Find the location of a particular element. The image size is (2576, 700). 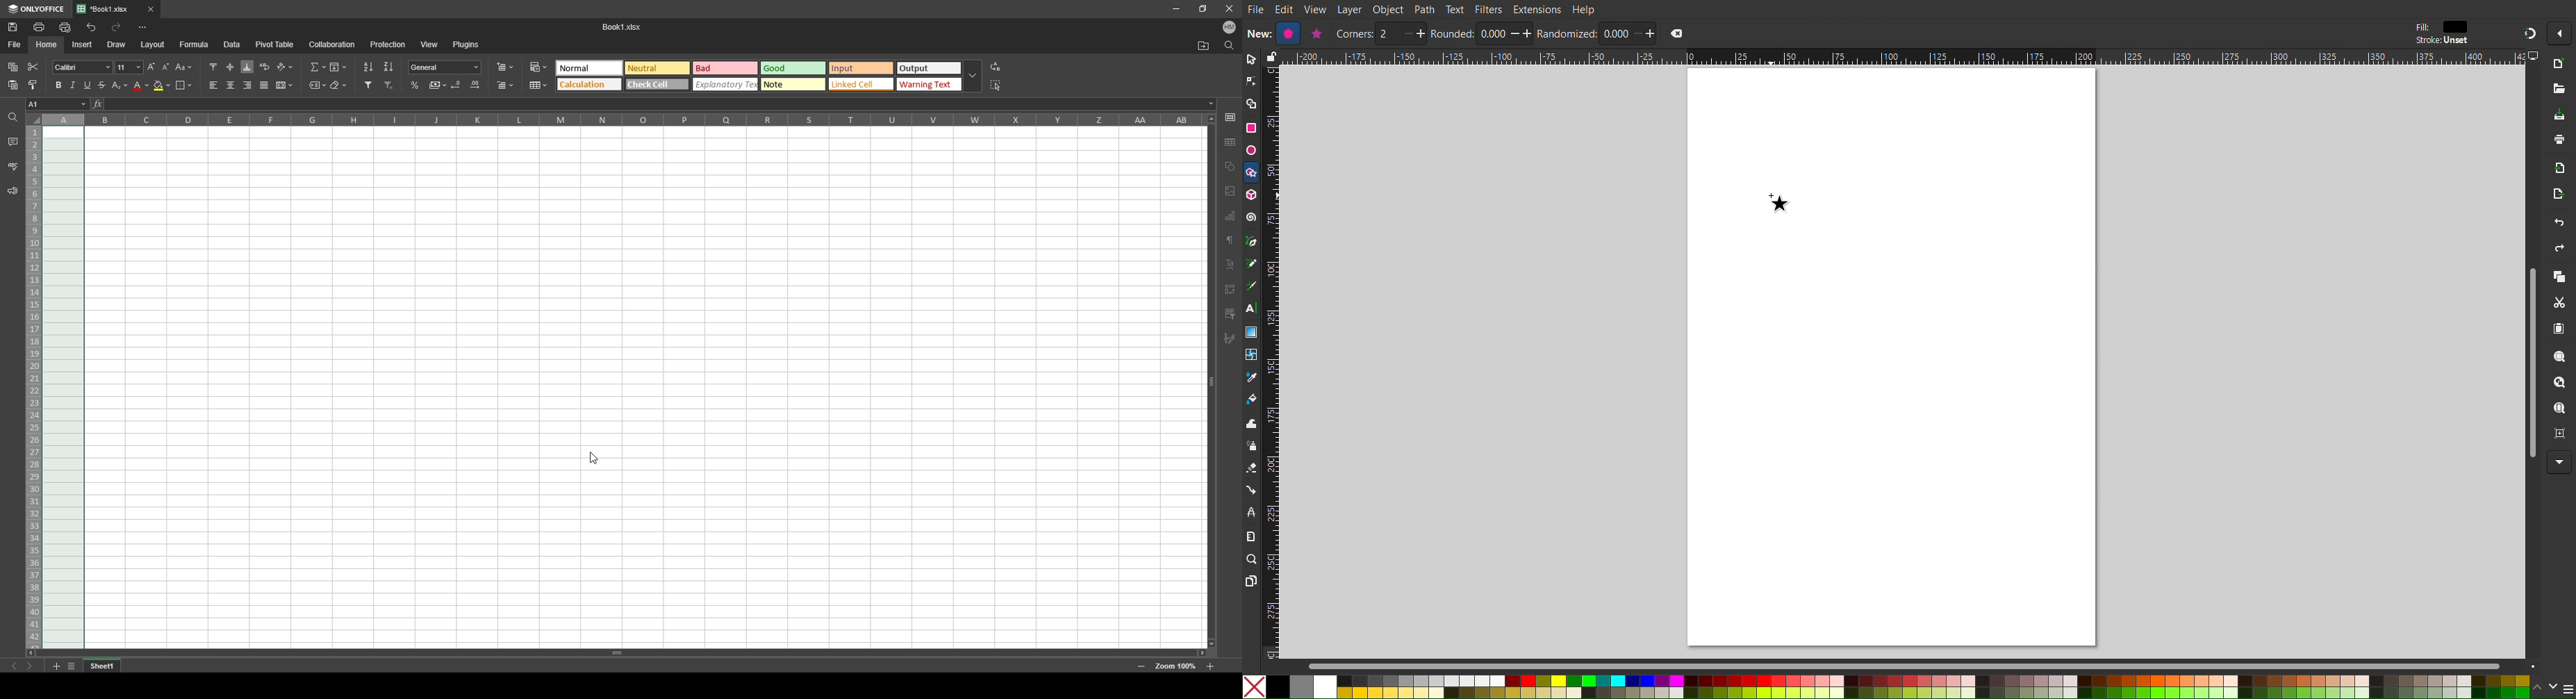

increase/decrease is located at coordinates (1644, 33).